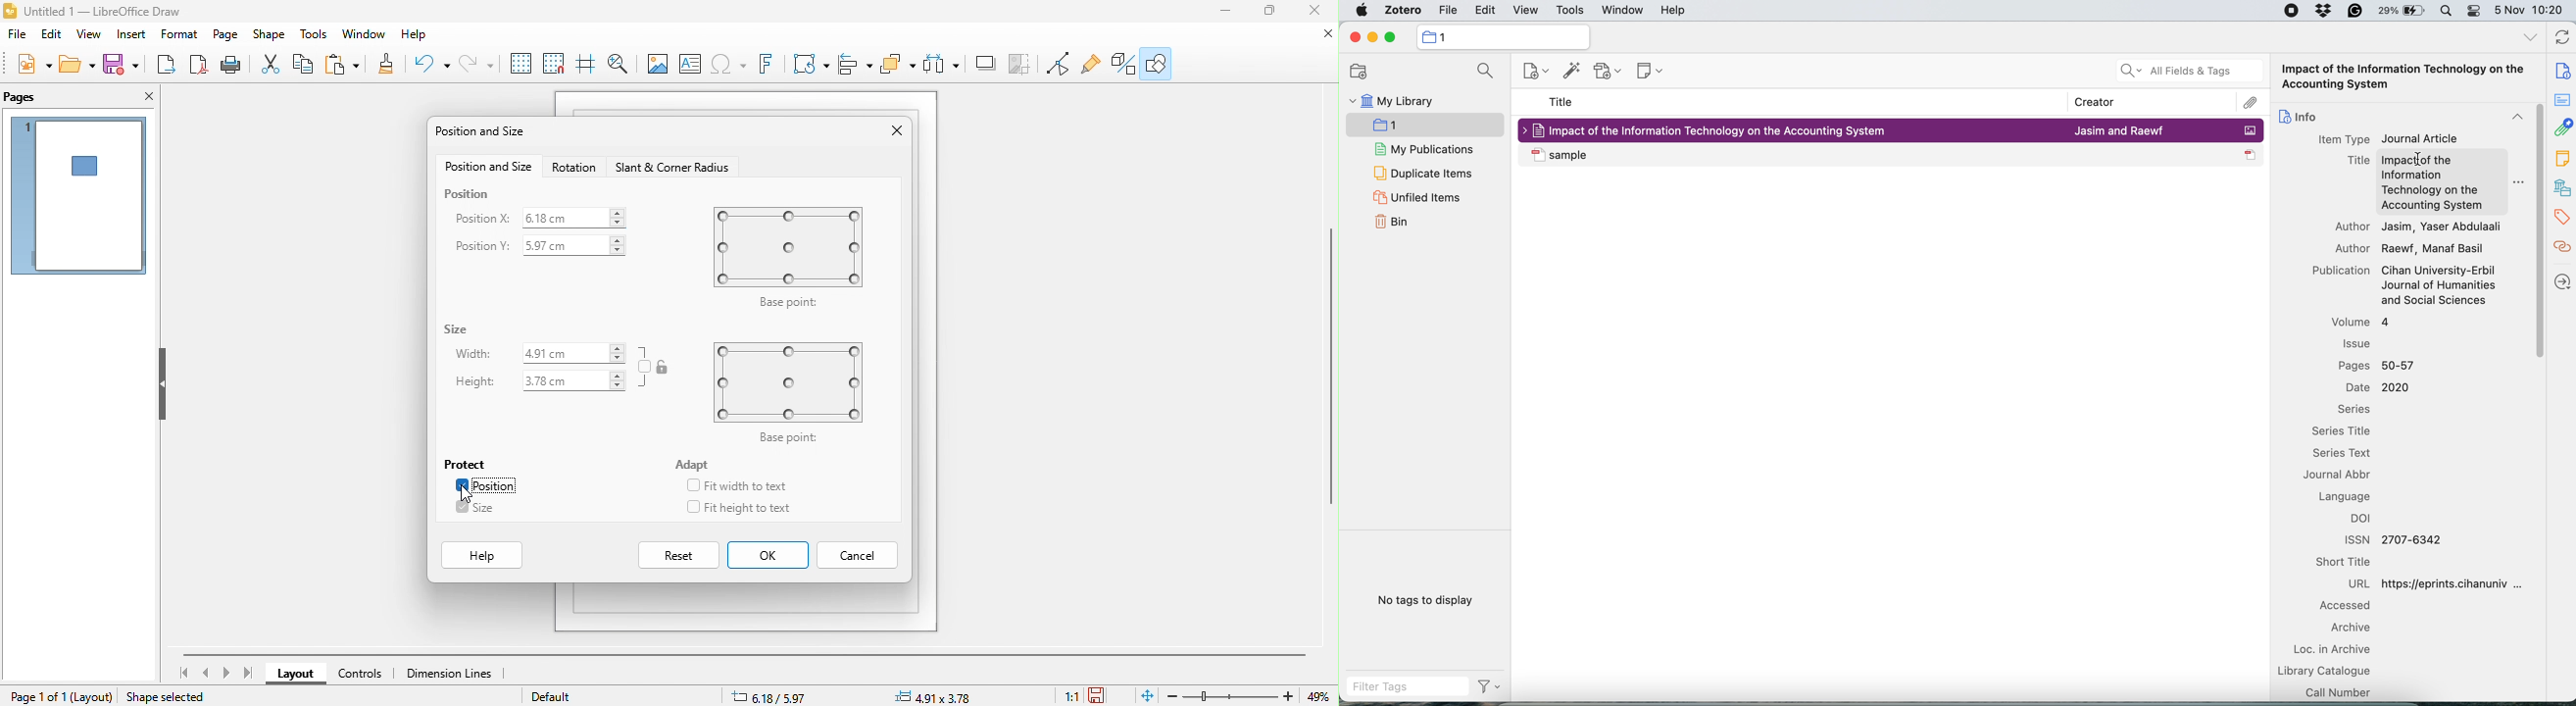  I want to click on collapse, so click(2517, 117).